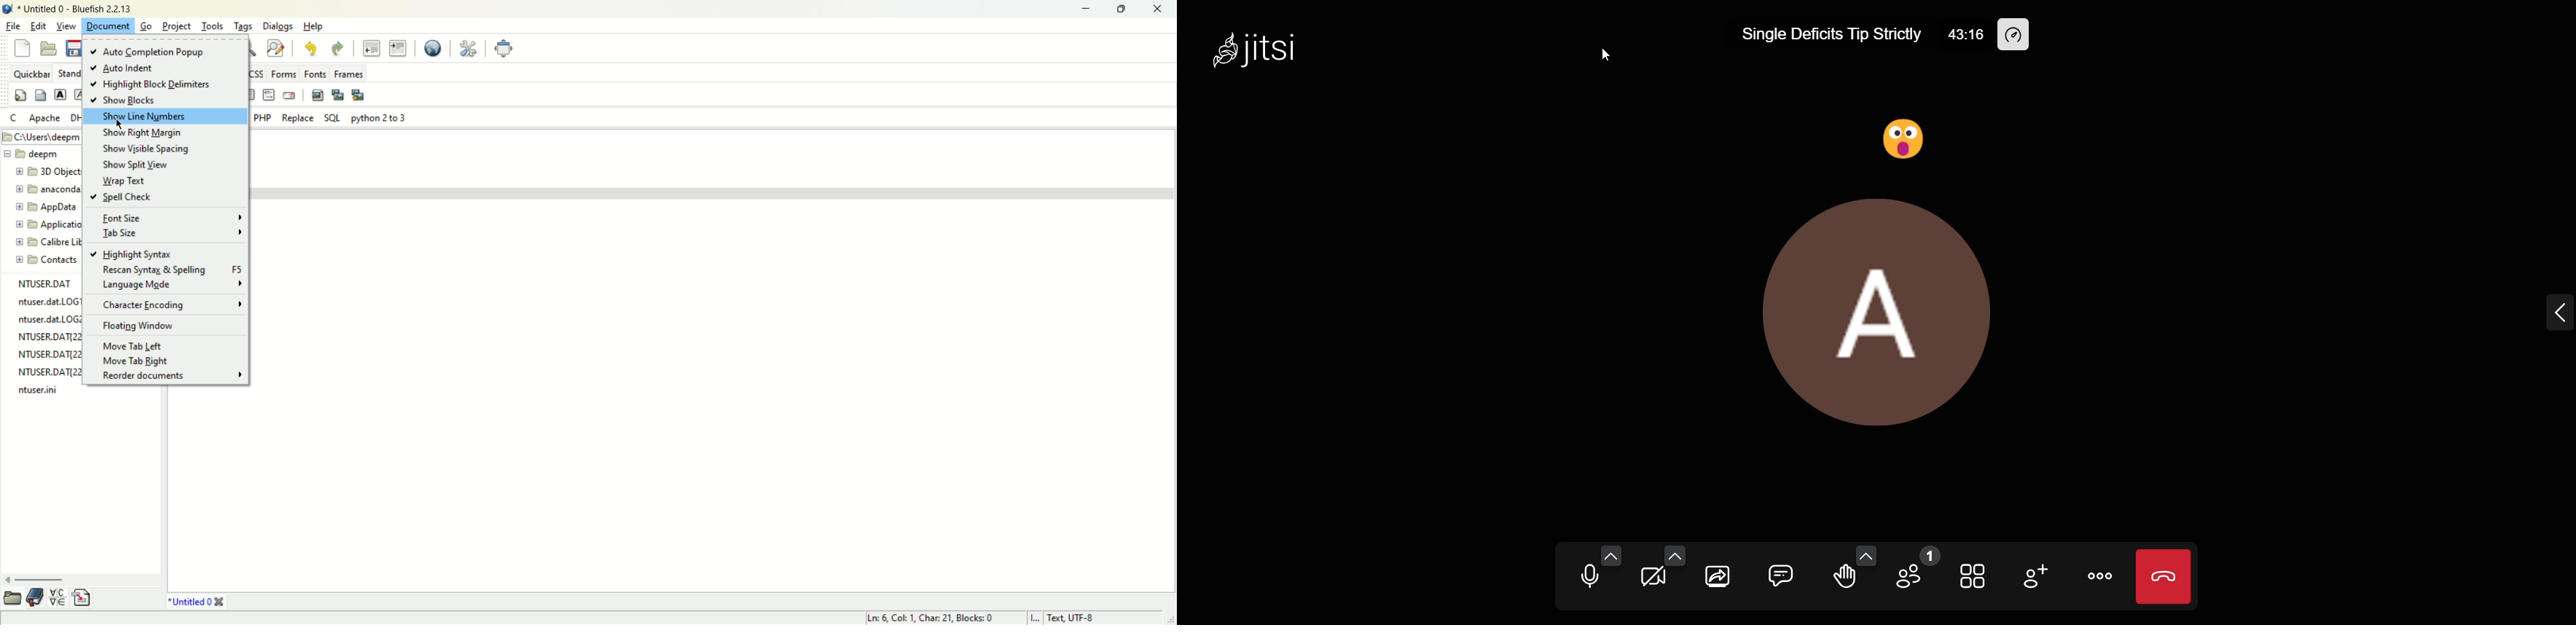 Image resolution: width=2576 pixels, height=644 pixels. I want to click on I, so click(1036, 617).